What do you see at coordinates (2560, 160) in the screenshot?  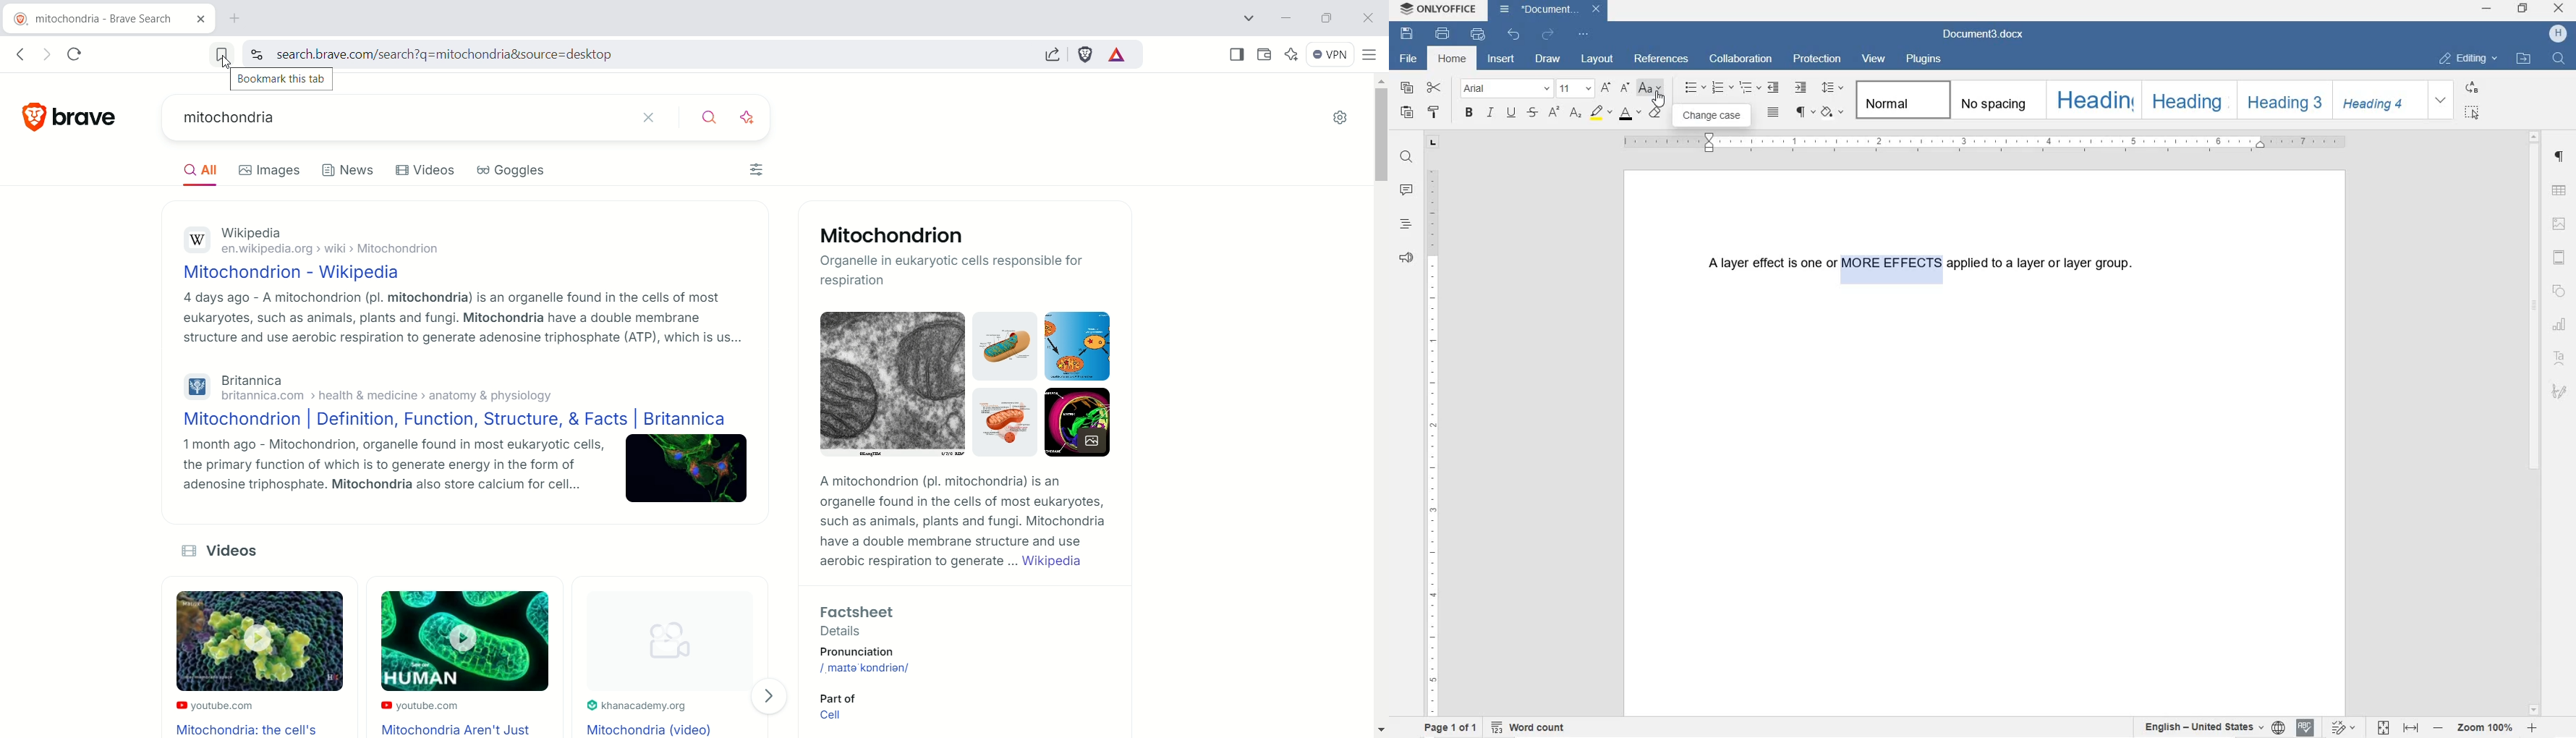 I see `PARAGRAPH SETTINGS` at bounding box center [2560, 160].